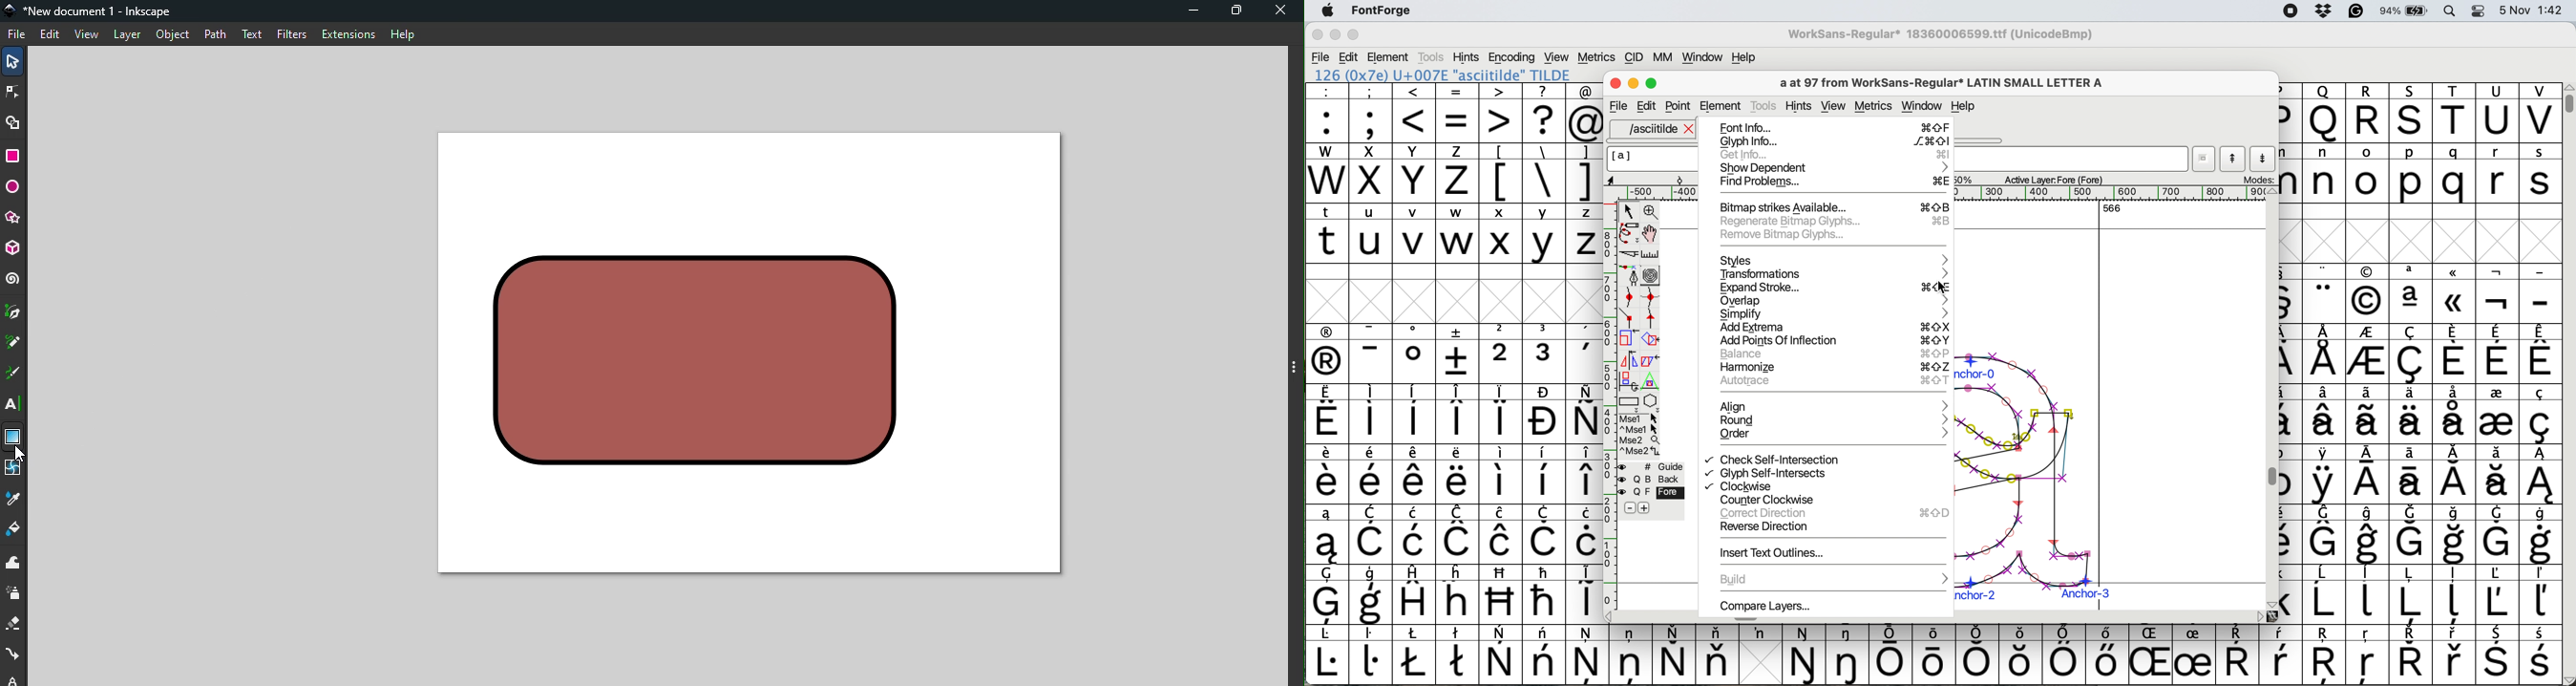 The height and width of the screenshot is (700, 2576). Describe the element at coordinates (2540, 414) in the screenshot. I see `symbol` at that location.